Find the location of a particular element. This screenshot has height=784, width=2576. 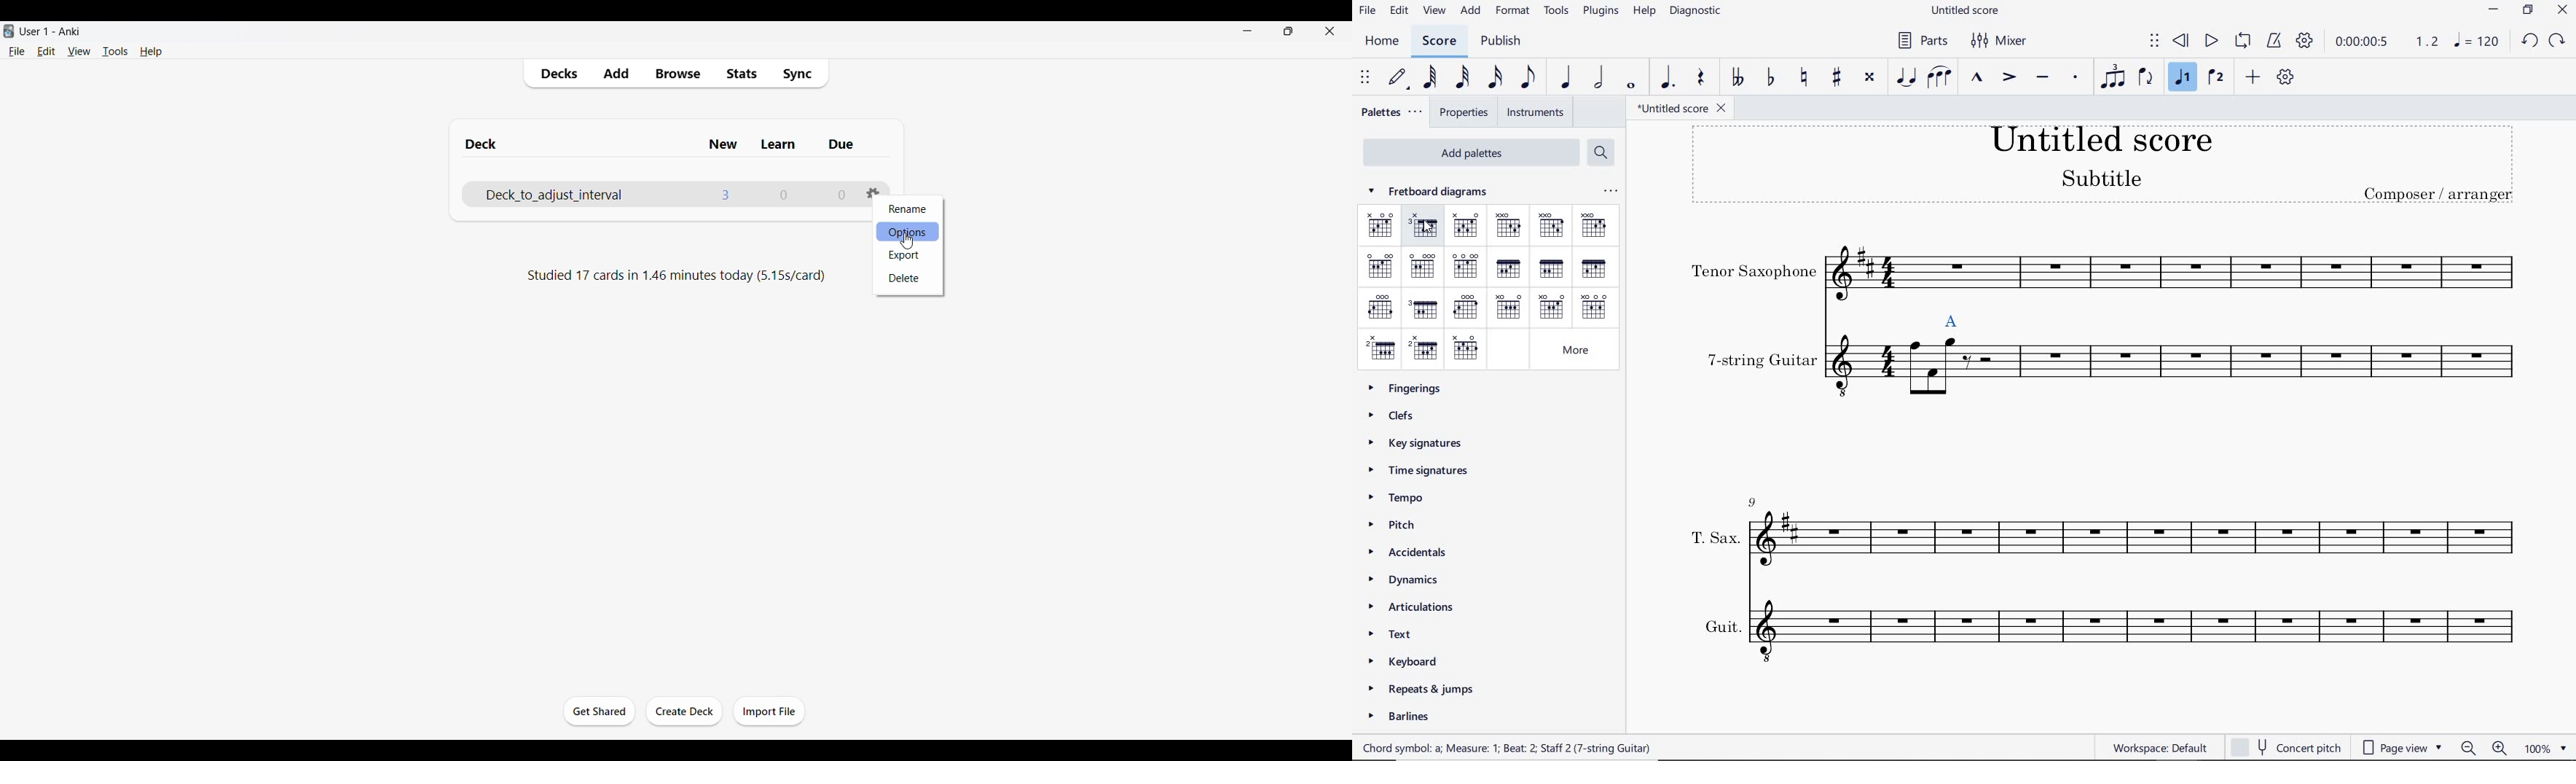

VOICE 2 is located at coordinates (2215, 78).